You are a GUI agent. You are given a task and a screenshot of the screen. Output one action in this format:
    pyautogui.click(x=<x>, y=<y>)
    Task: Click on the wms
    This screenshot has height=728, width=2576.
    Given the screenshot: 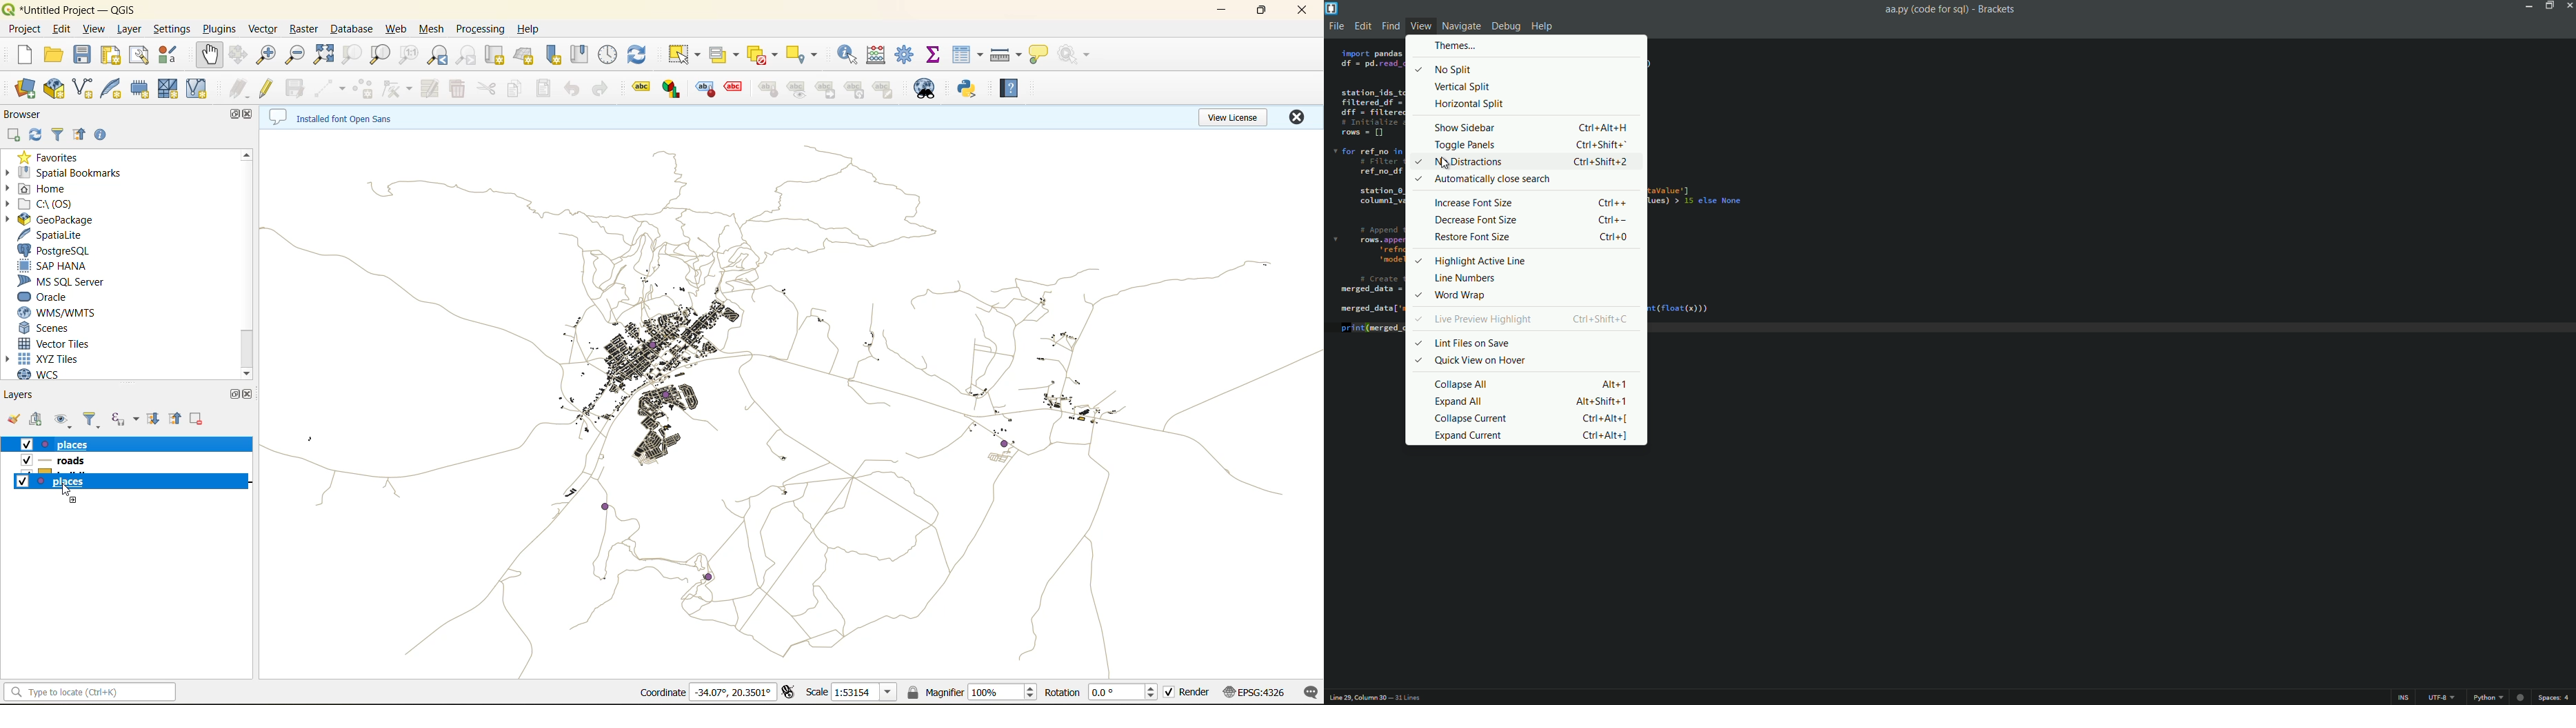 What is the action you would take?
    pyautogui.click(x=83, y=313)
    